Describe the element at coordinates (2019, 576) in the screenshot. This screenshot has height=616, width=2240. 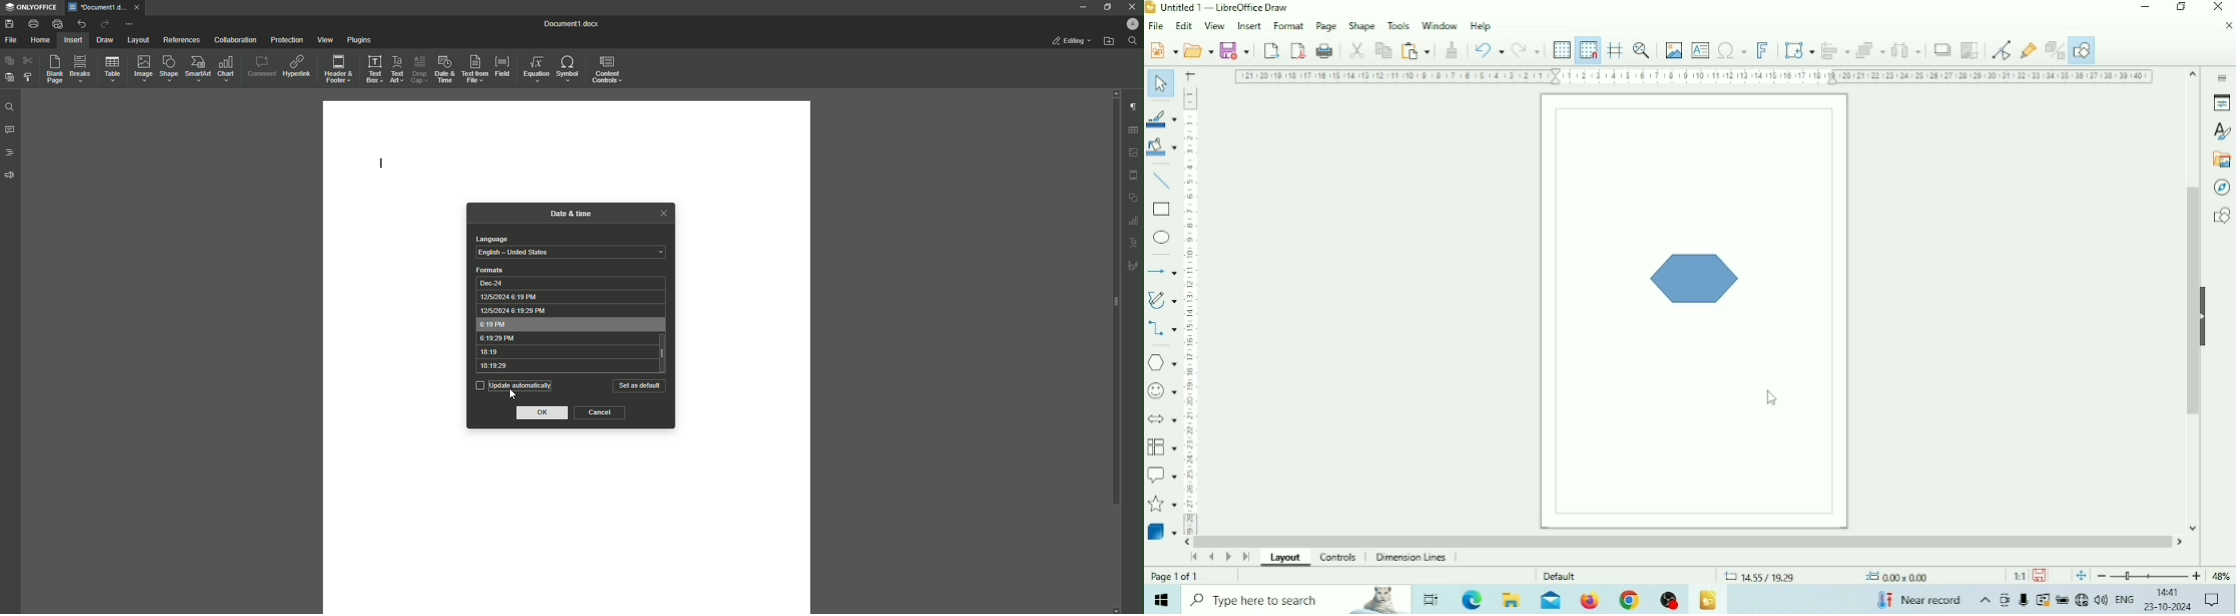
I see `Scaling factor` at that location.